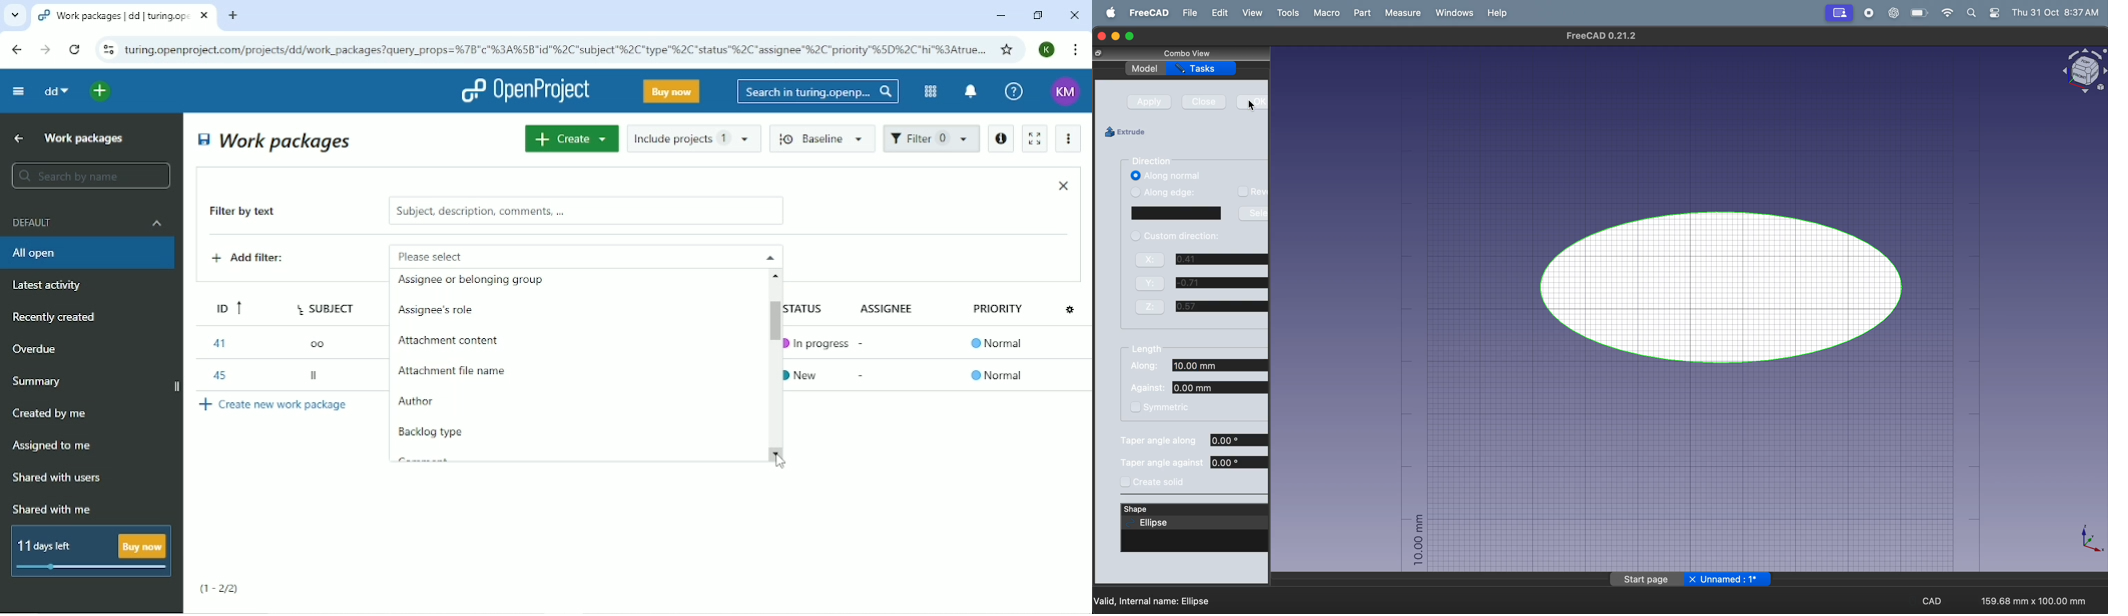 The width and height of the screenshot is (2128, 616). What do you see at coordinates (1176, 239) in the screenshot?
I see `custom direction` at bounding box center [1176, 239].